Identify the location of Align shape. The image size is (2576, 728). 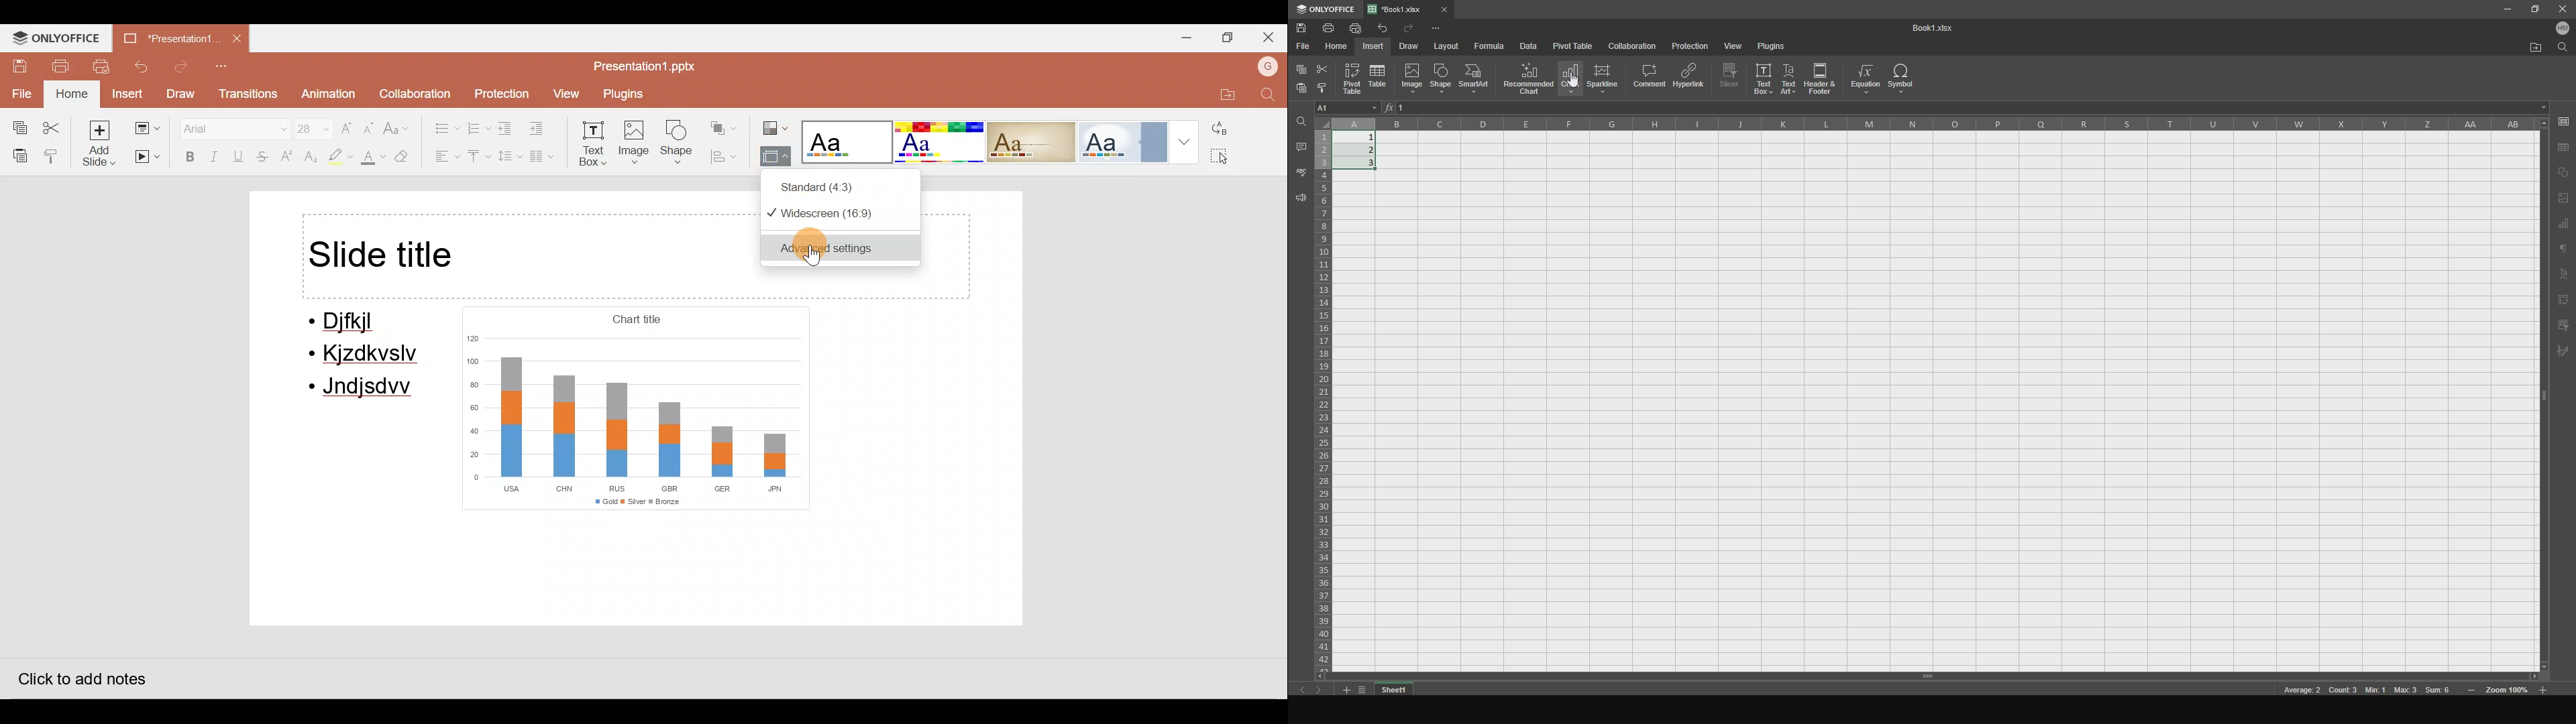
(727, 156).